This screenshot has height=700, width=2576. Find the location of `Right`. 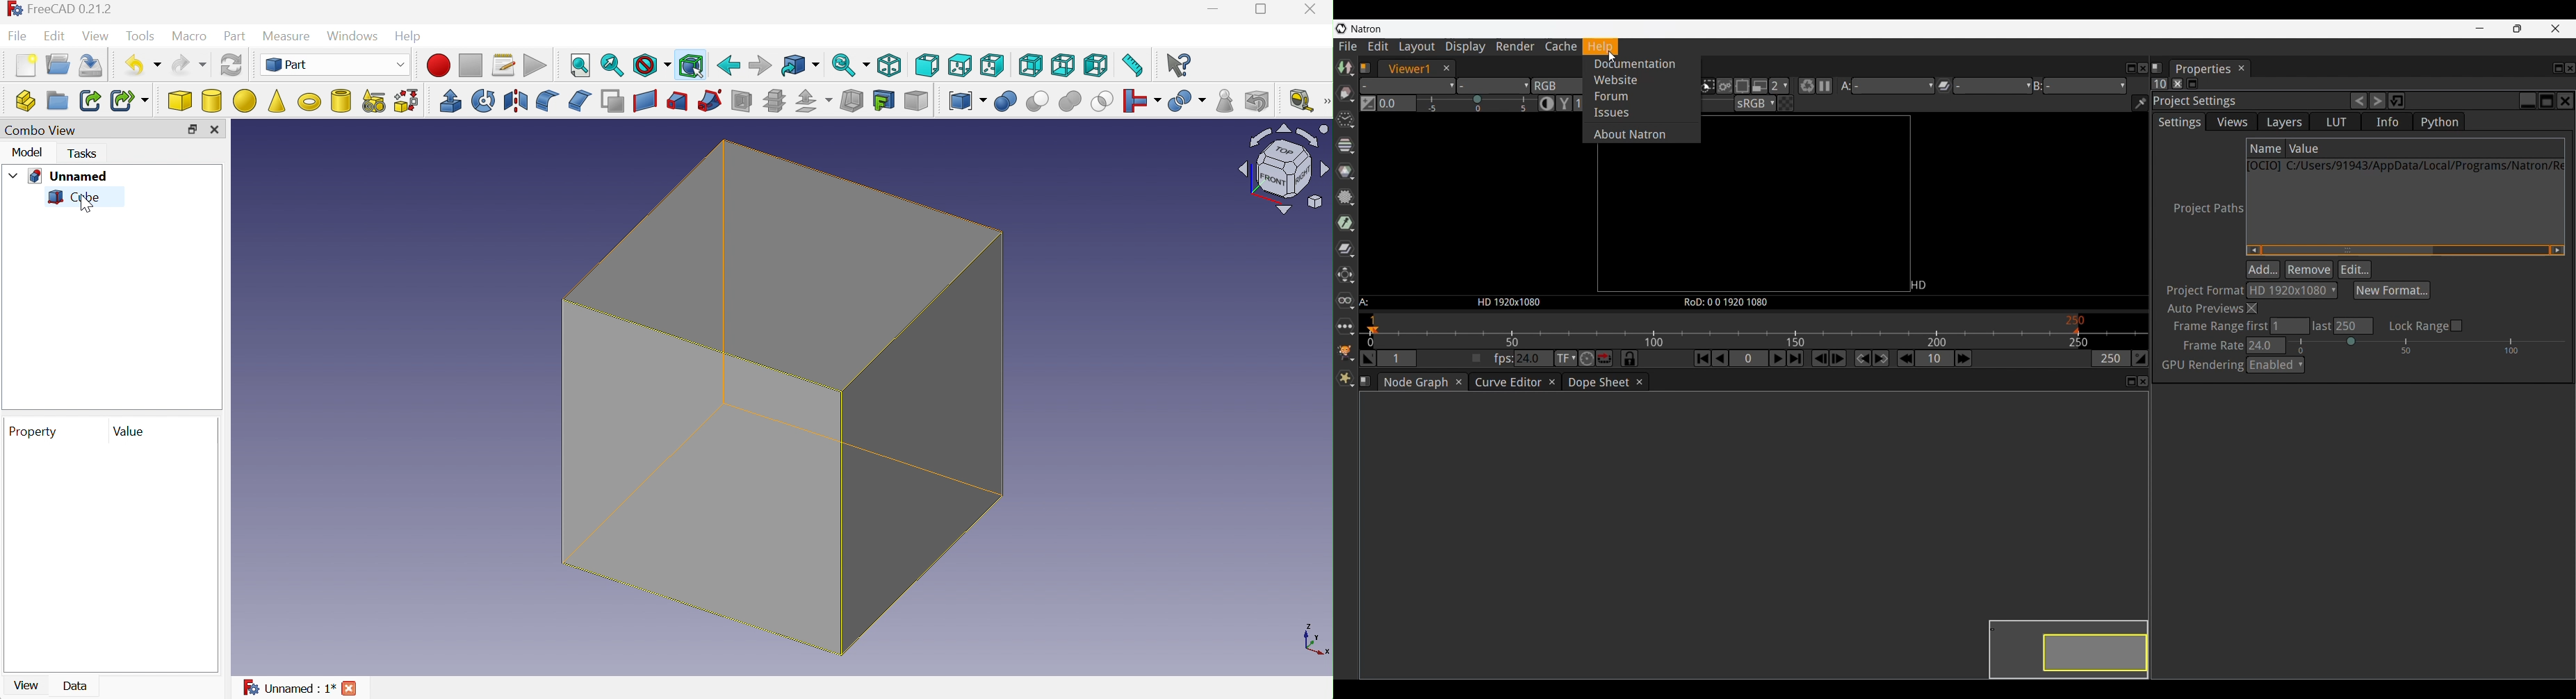

Right is located at coordinates (992, 65).